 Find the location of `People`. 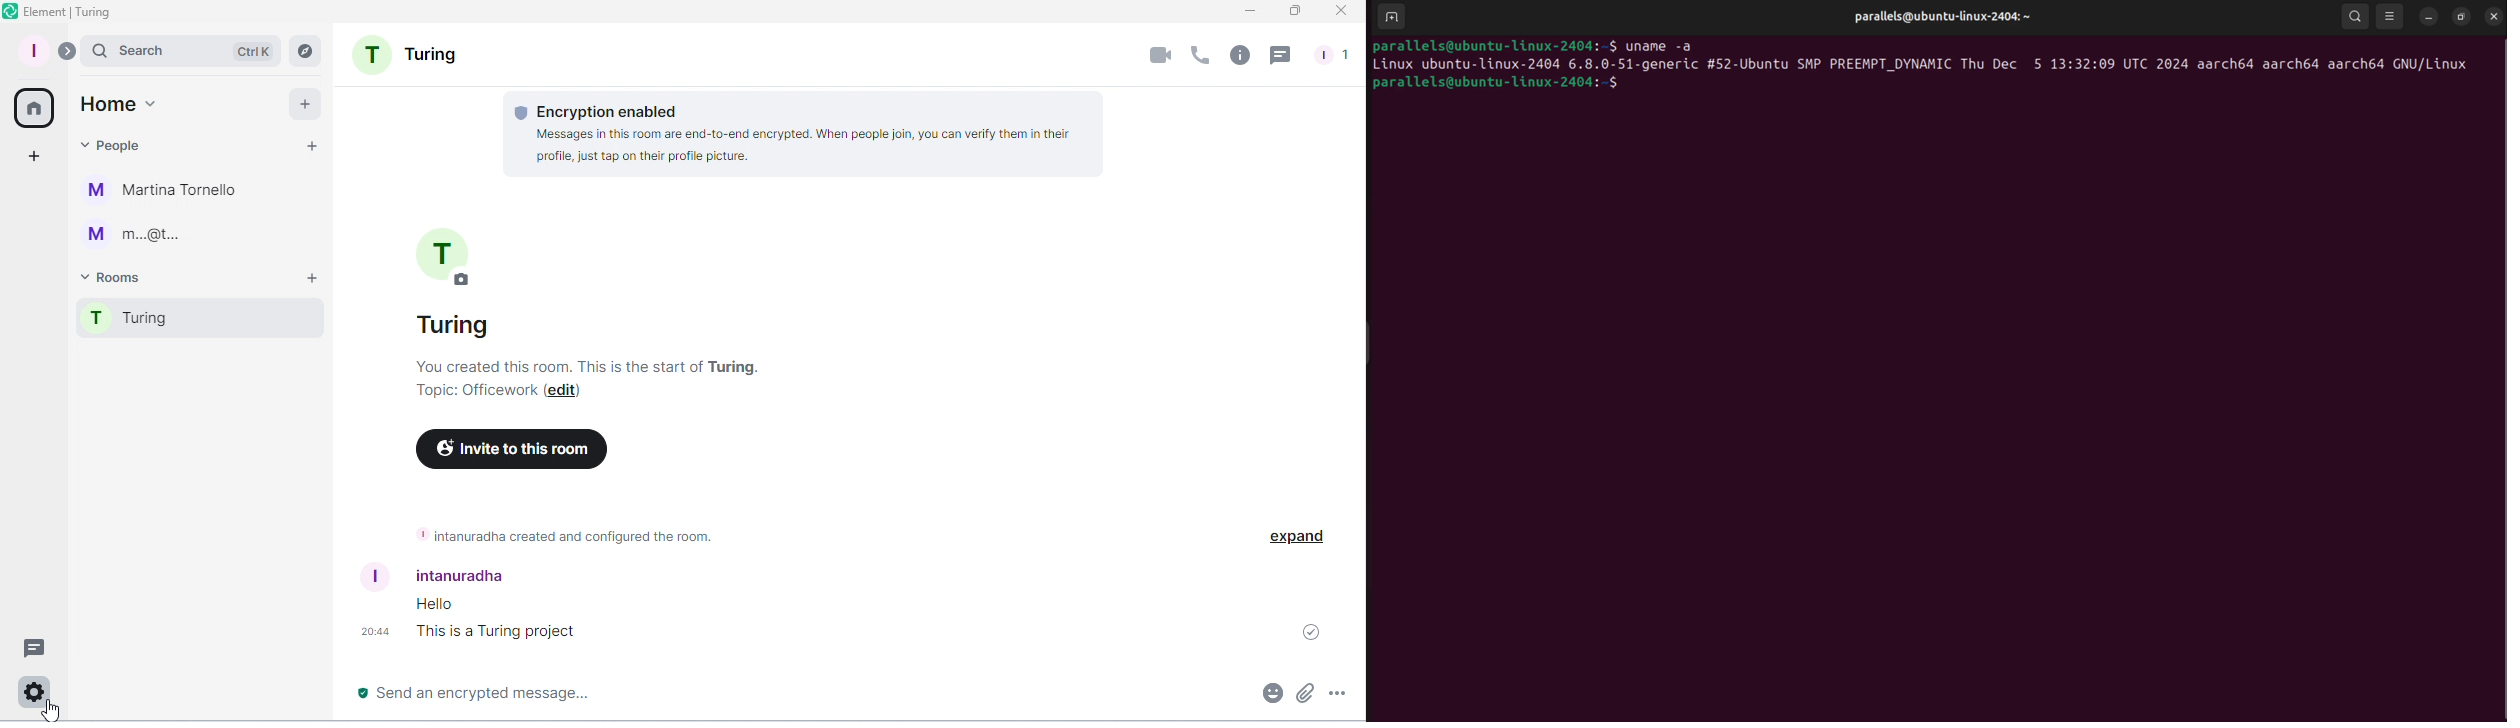

People is located at coordinates (1333, 58).